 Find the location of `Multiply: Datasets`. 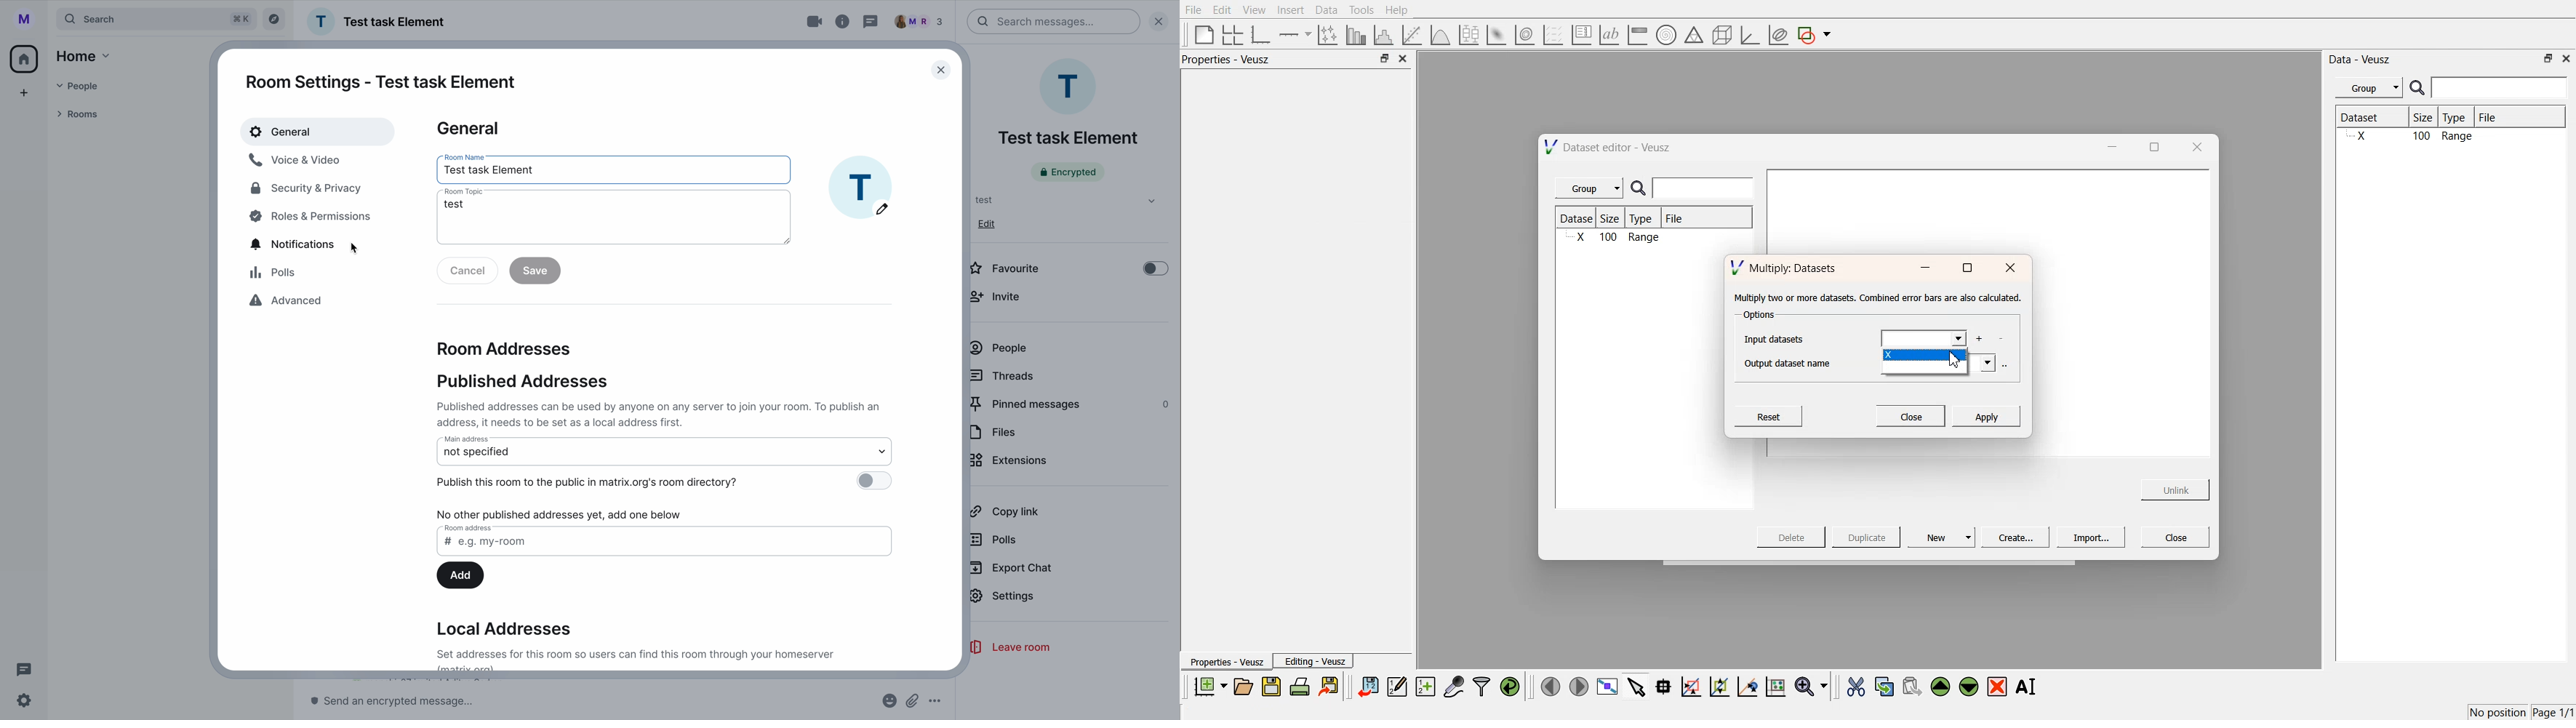

Multiply: Datasets is located at coordinates (1785, 266).